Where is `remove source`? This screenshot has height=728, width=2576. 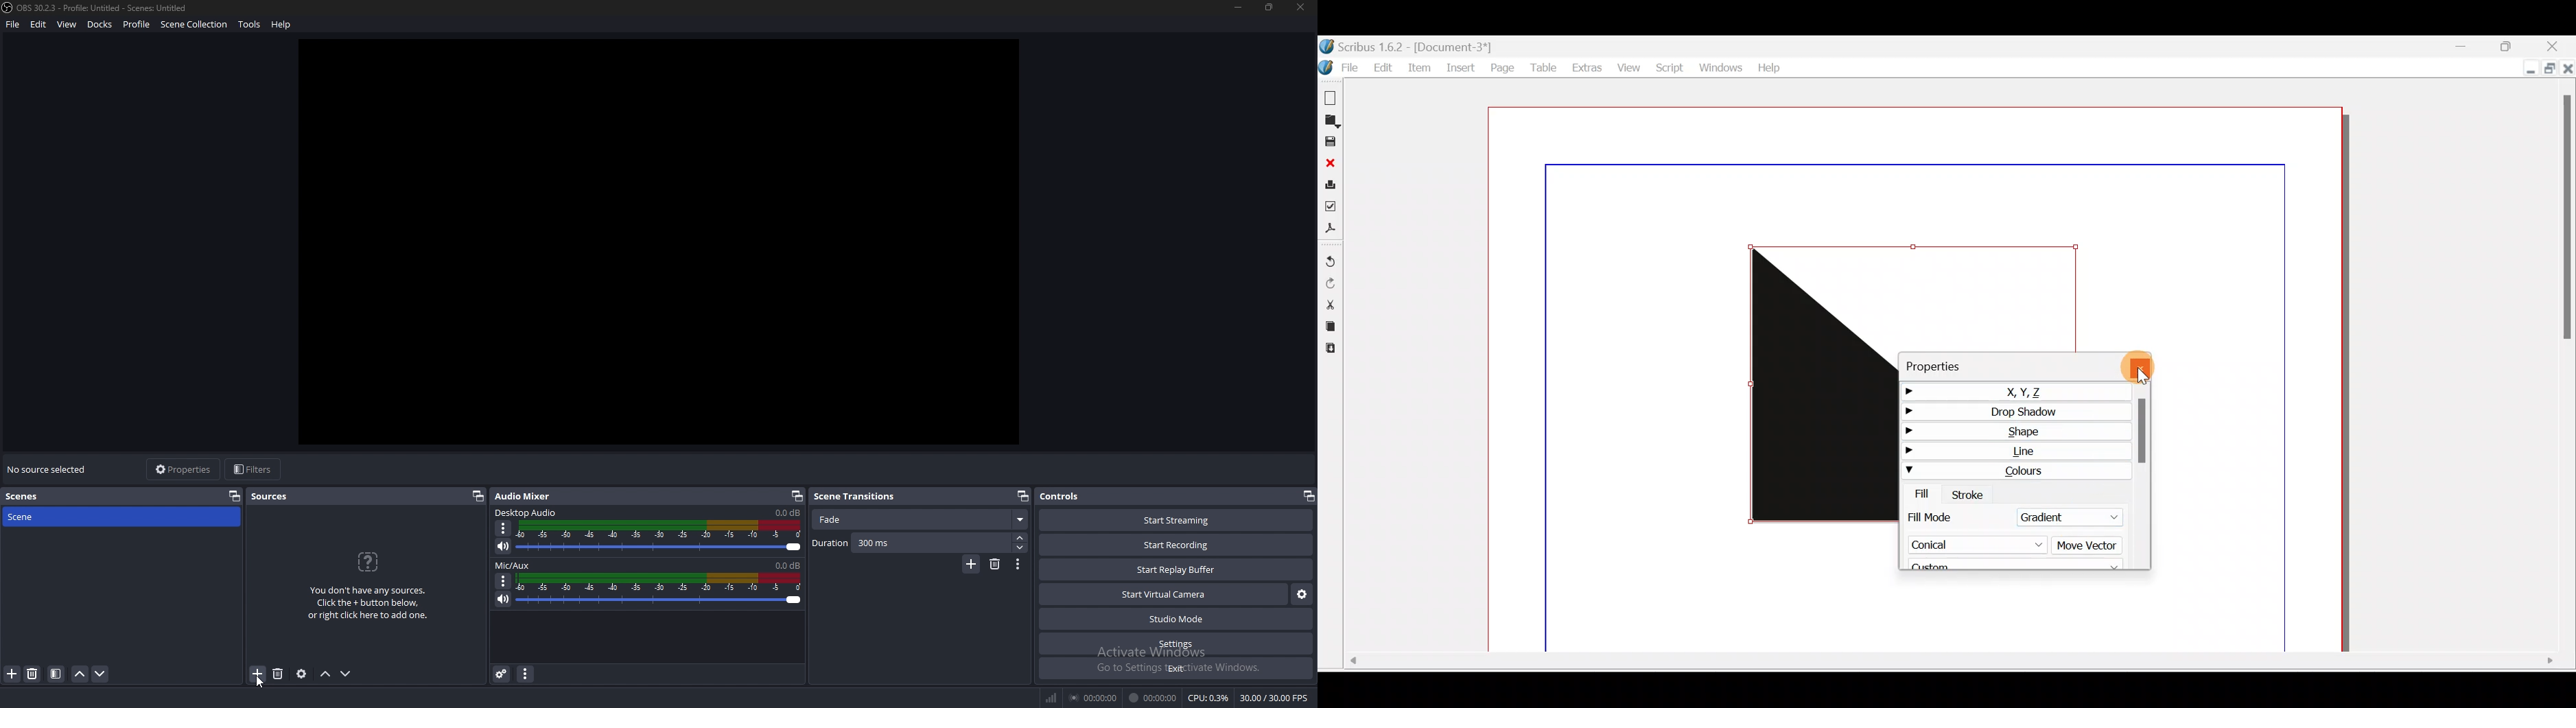
remove source is located at coordinates (279, 674).